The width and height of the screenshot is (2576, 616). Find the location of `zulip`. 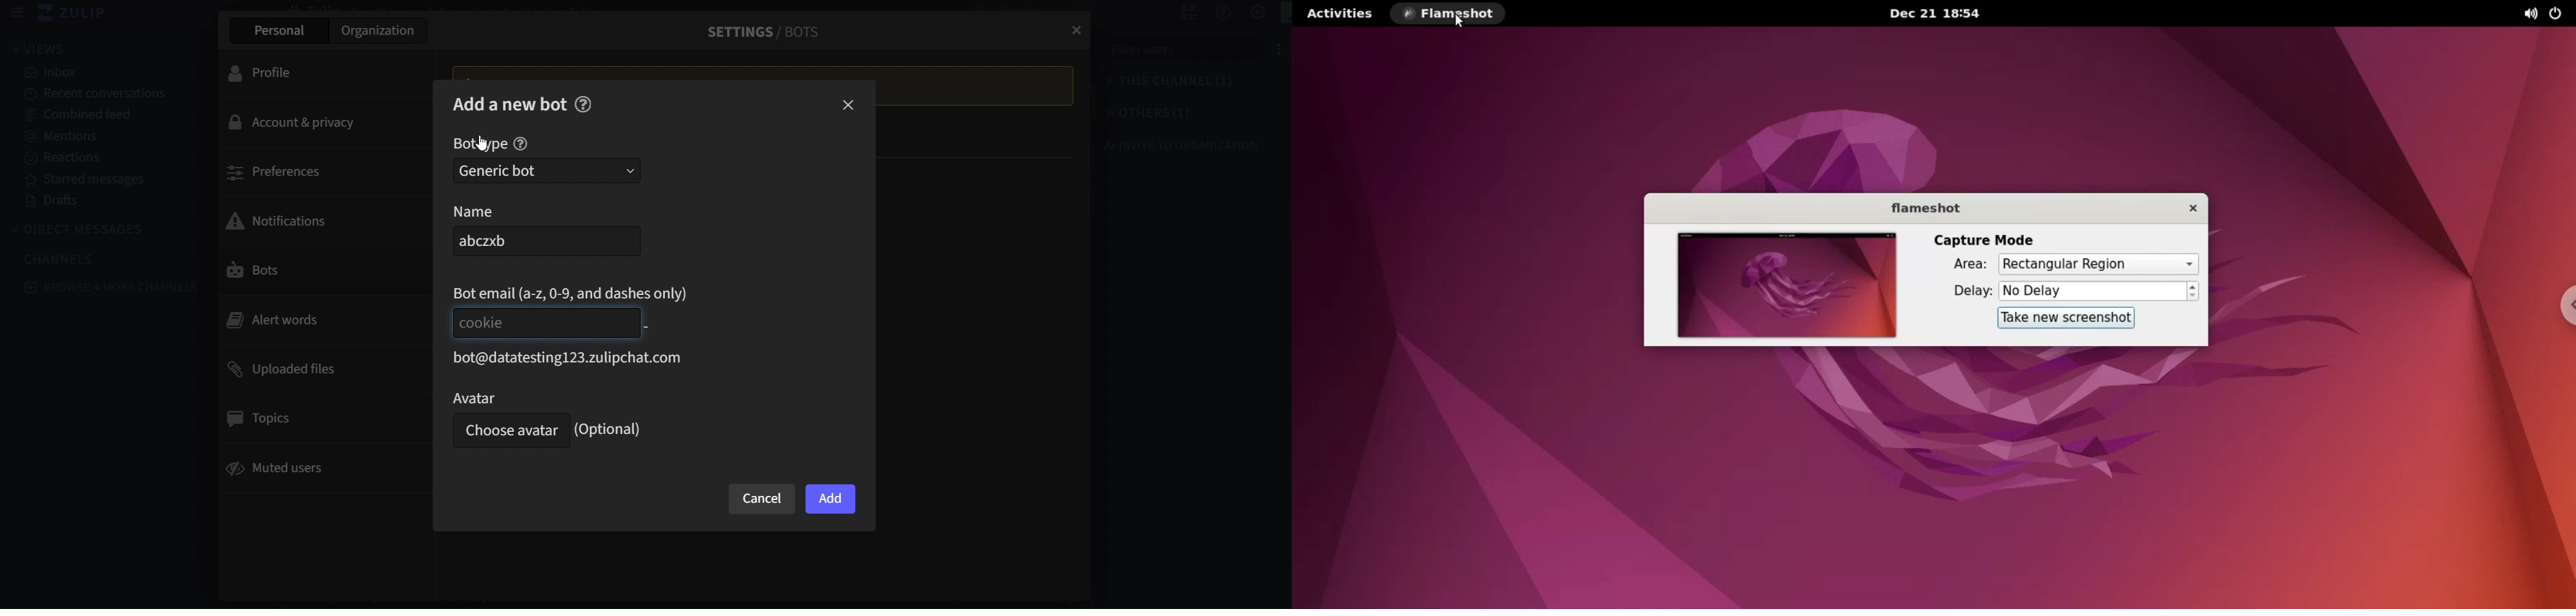

zulip is located at coordinates (77, 14).